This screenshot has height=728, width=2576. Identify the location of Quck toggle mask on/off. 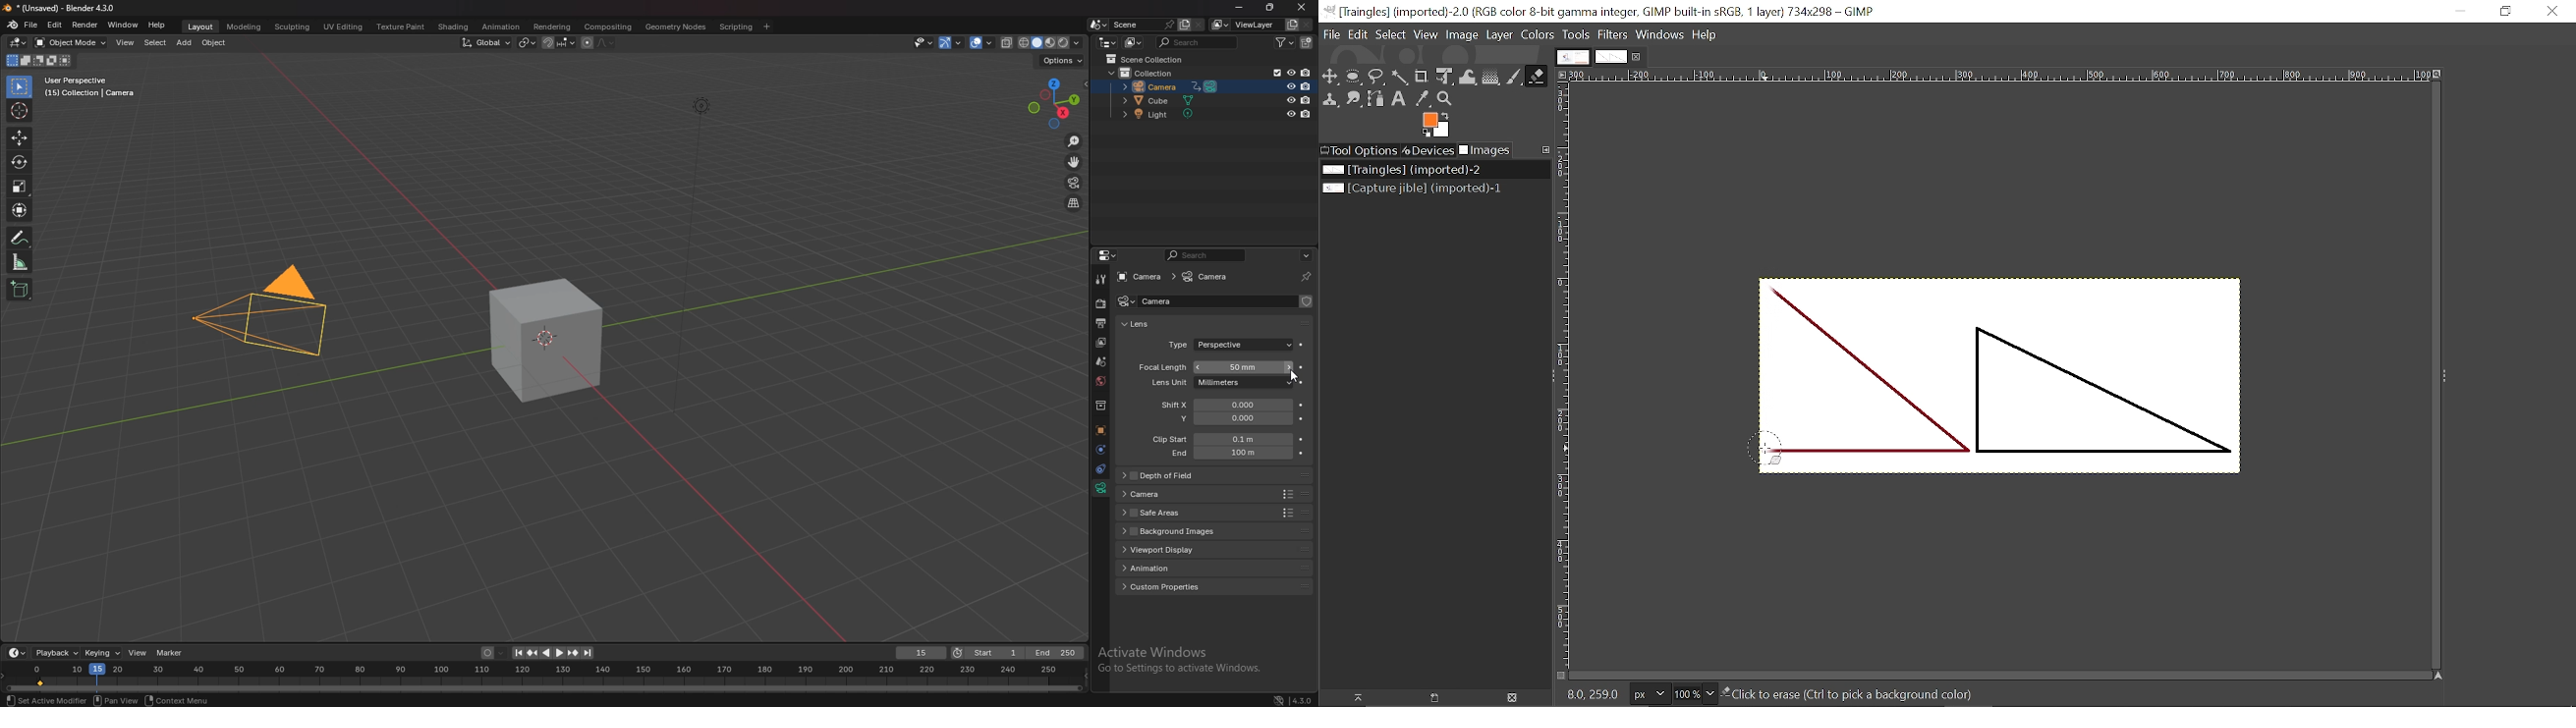
(1559, 678).